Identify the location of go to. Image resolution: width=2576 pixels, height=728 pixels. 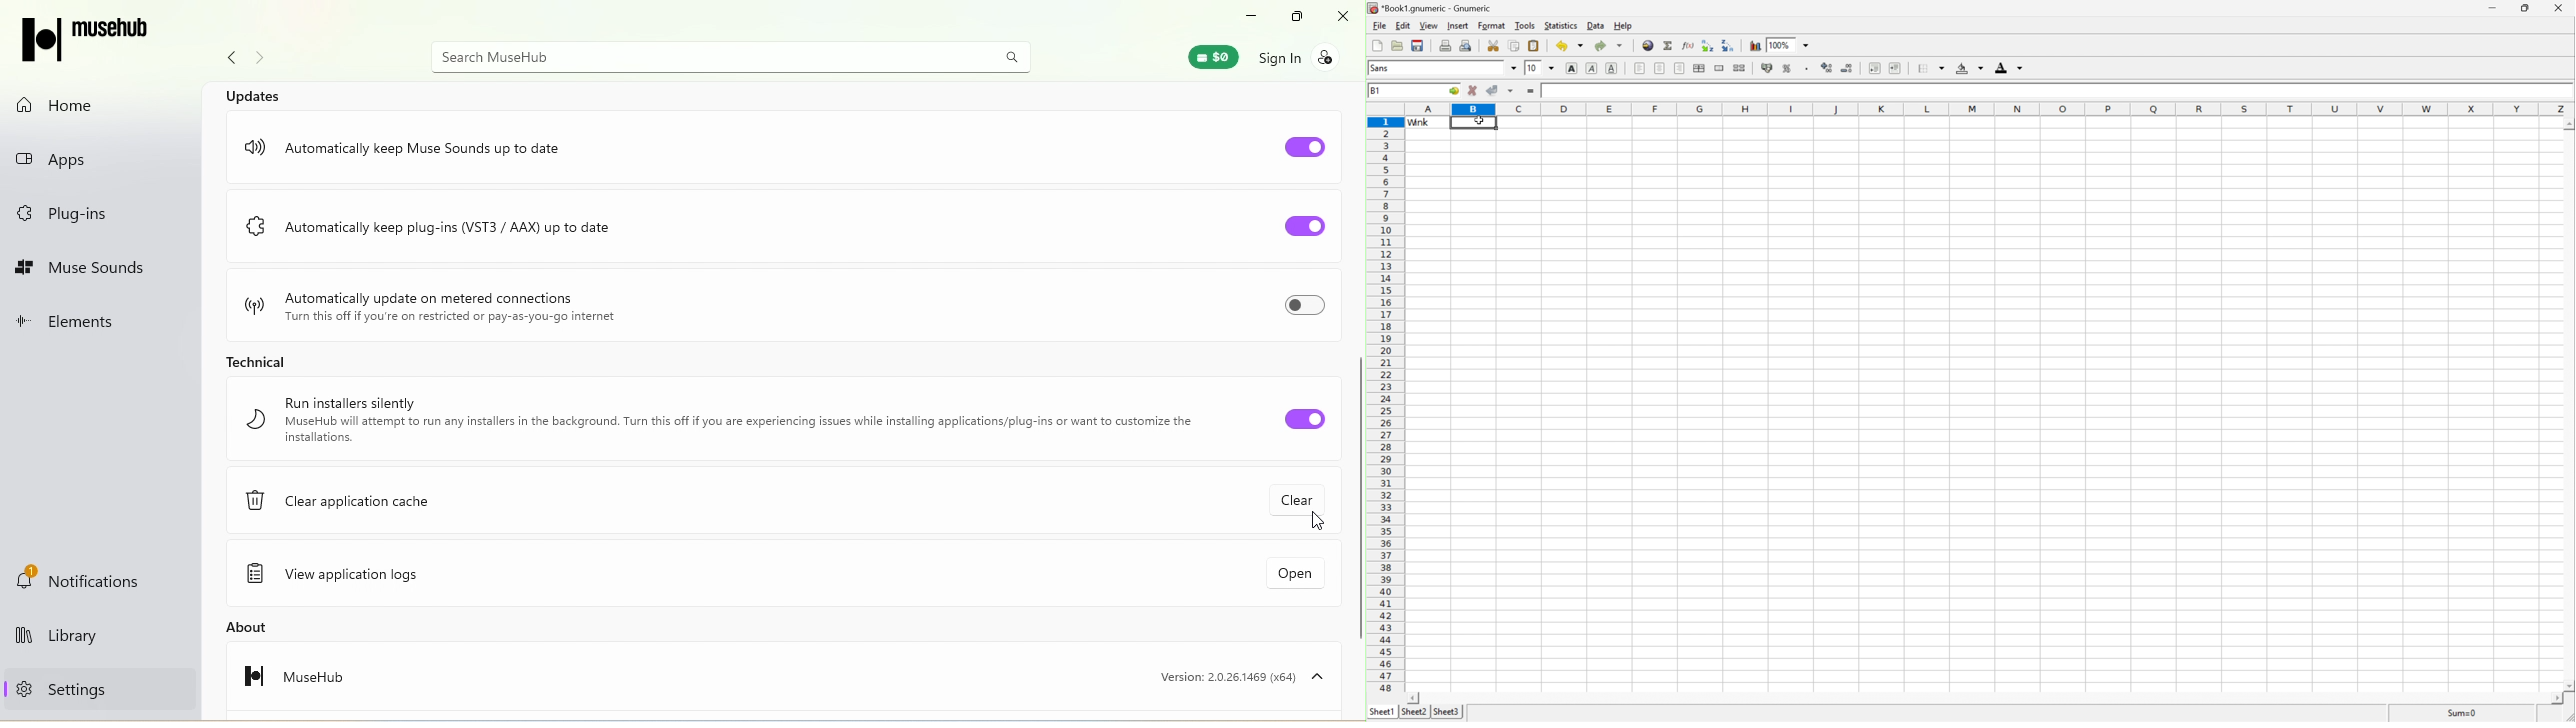
(1453, 91).